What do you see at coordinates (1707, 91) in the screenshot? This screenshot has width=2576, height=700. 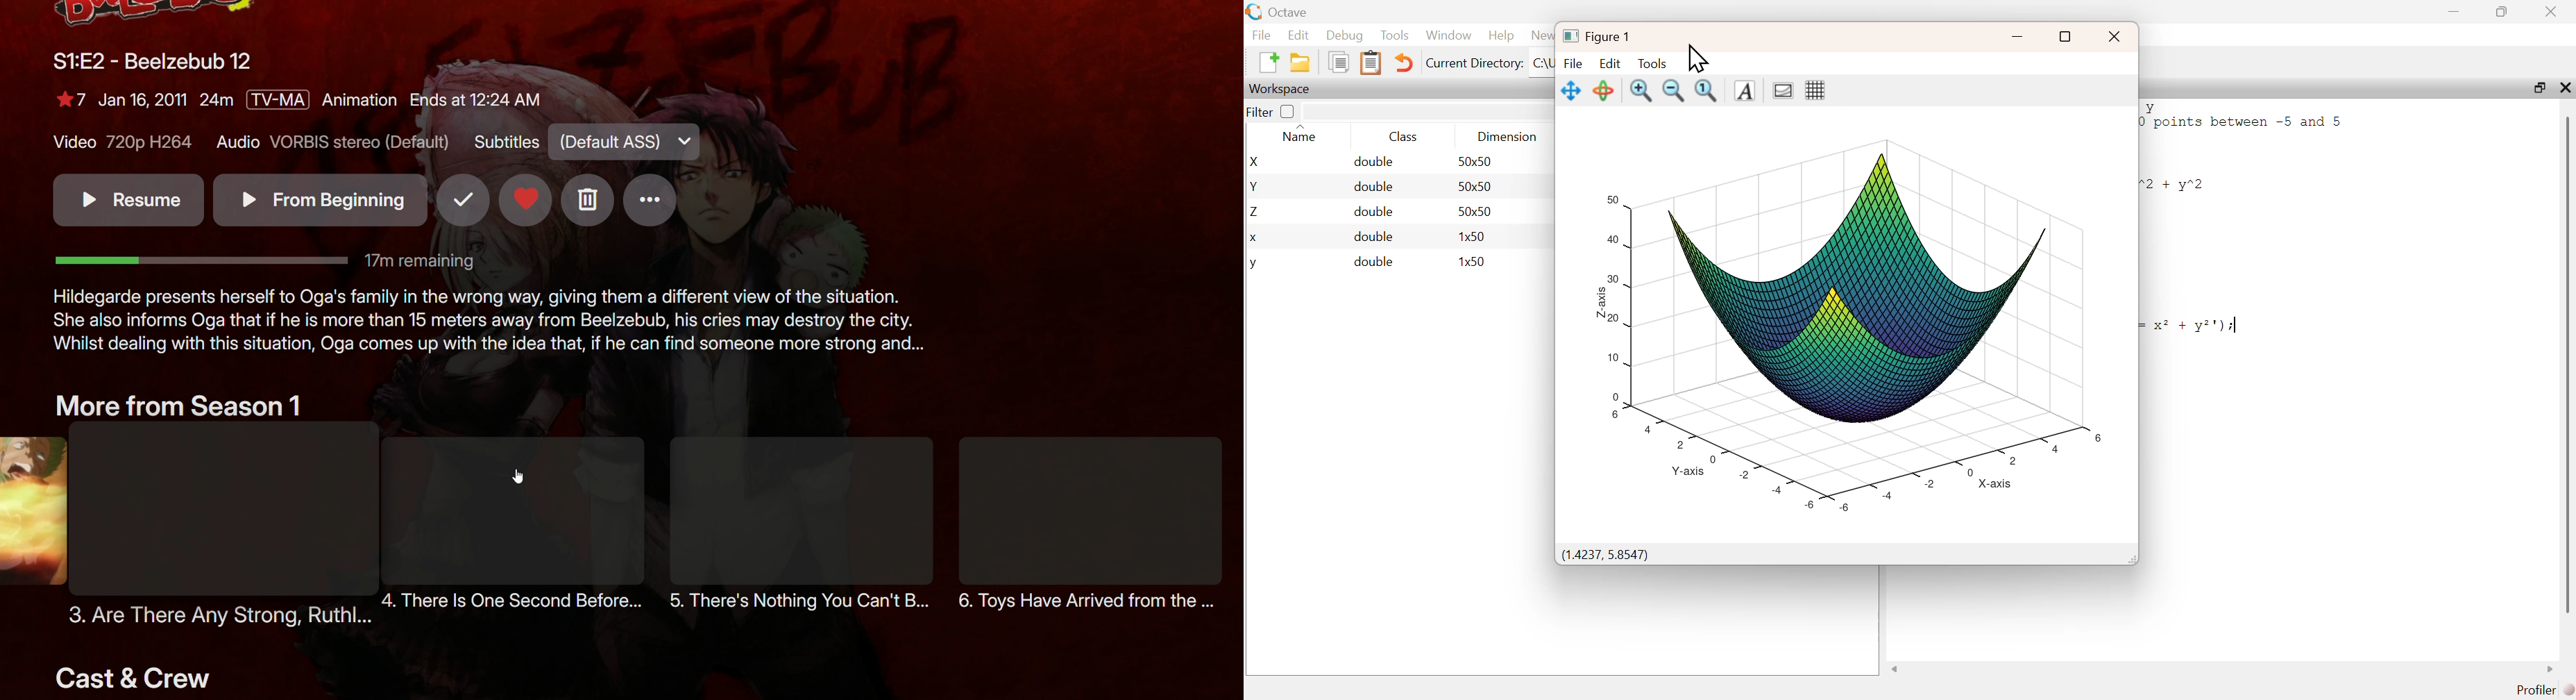 I see `Fit to screen` at bounding box center [1707, 91].